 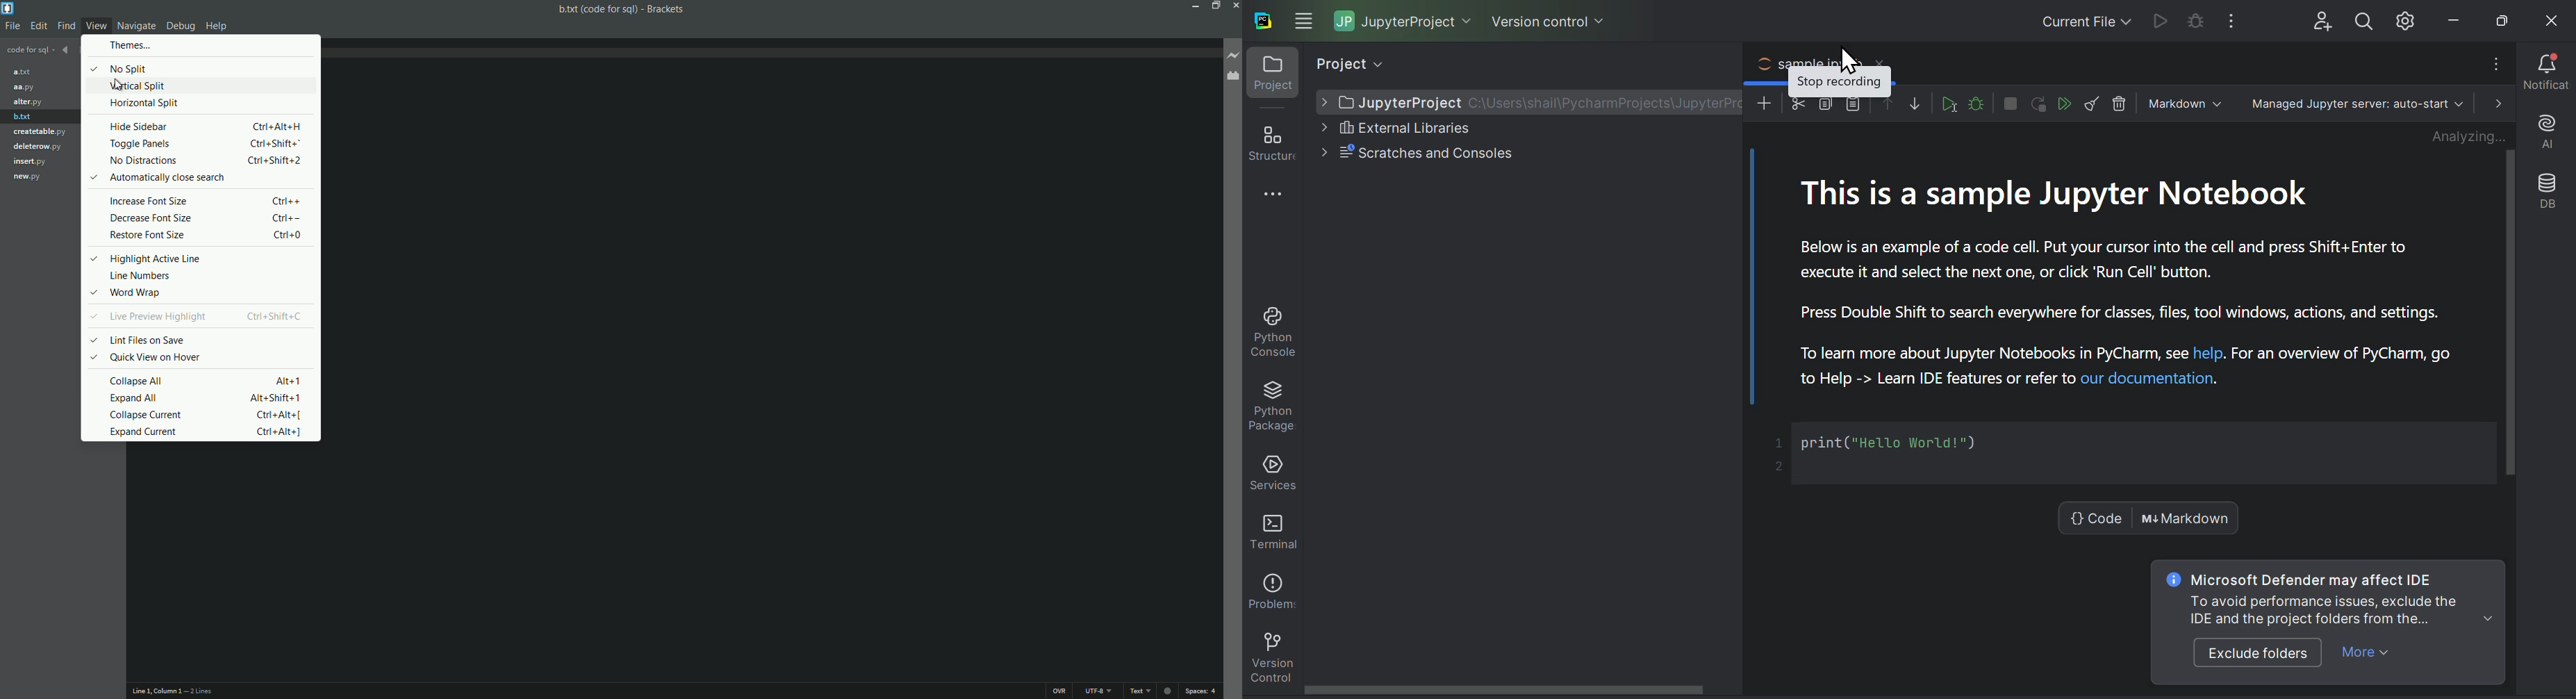 I want to click on creatable.py, so click(x=38, y=130).